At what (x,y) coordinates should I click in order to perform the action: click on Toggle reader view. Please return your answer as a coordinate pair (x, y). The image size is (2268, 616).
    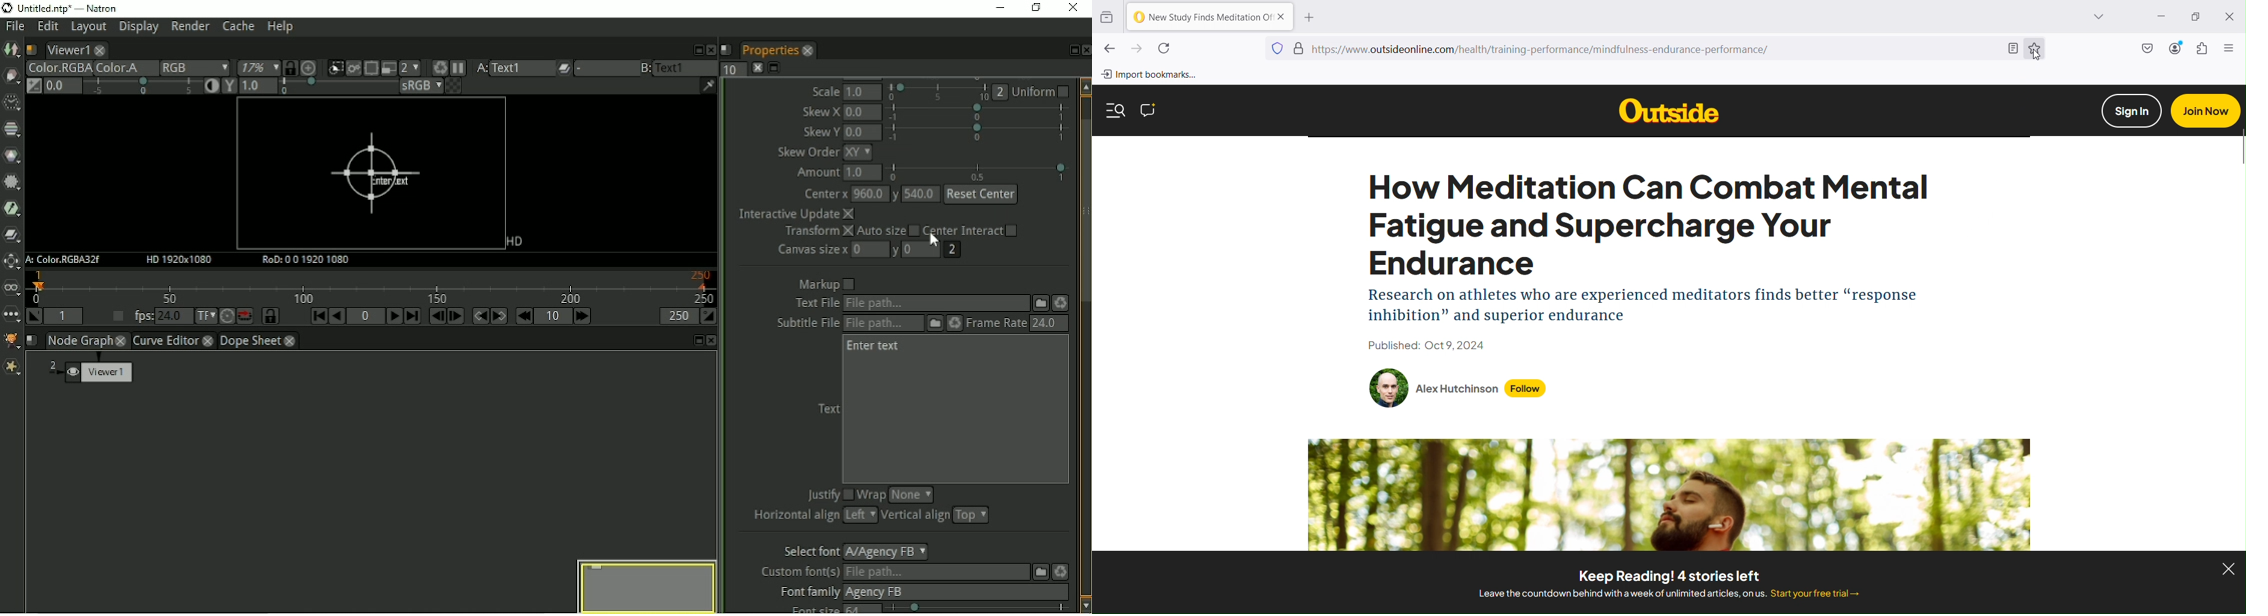
    Looking at the image, I should click on (2012, 48).